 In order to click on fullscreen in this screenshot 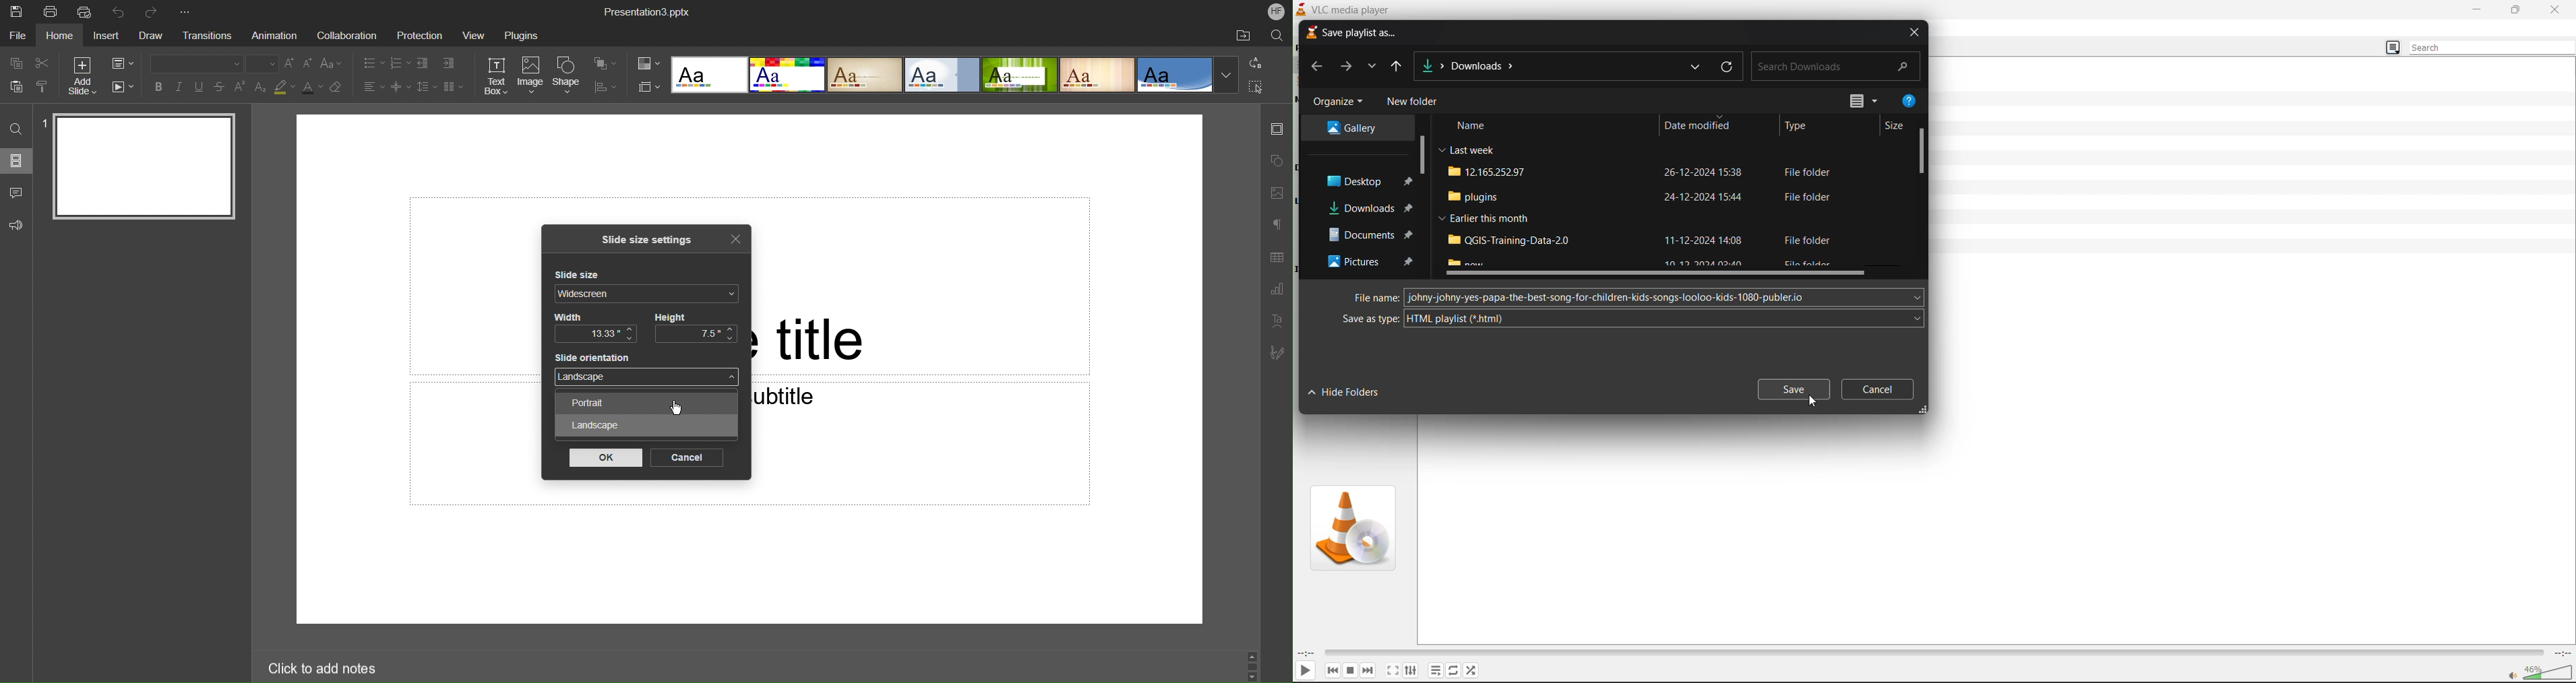, I will do `click(1393, 670)`.